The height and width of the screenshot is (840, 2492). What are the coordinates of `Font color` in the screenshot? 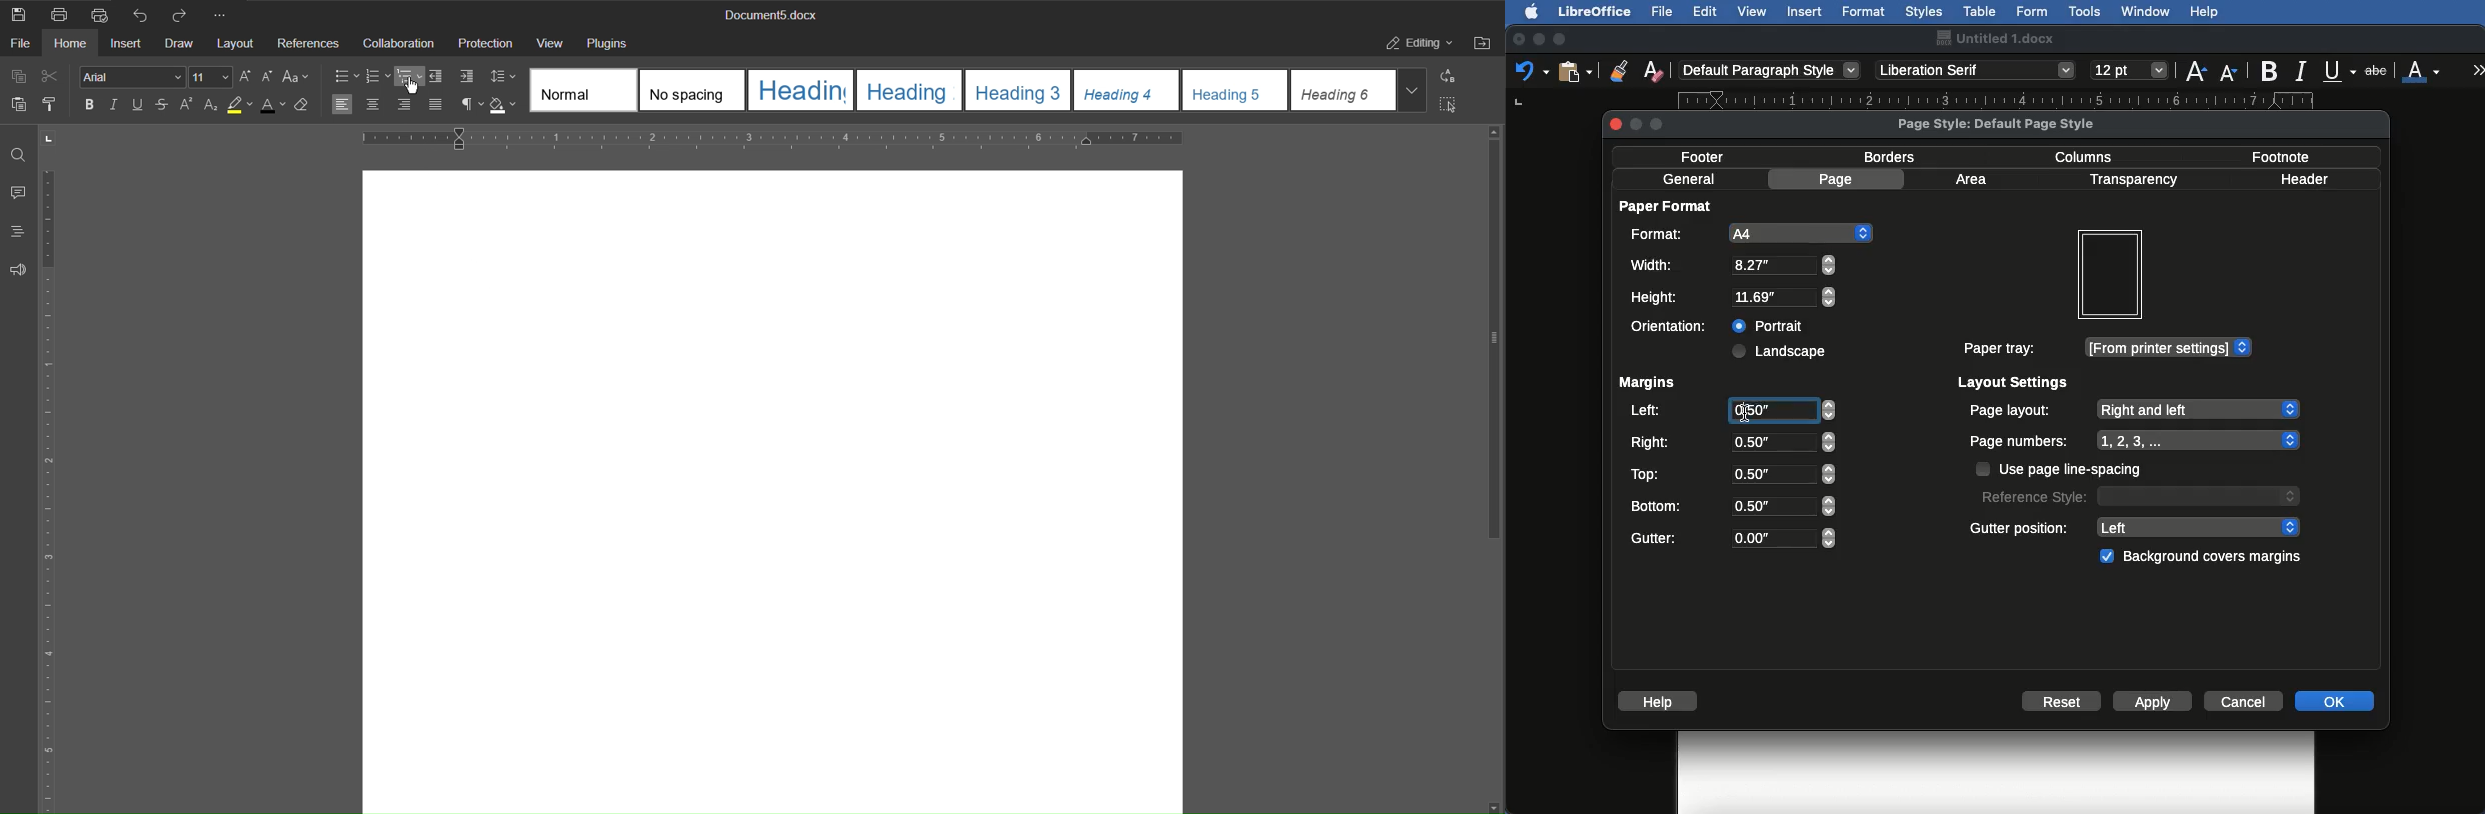 It's located at (2422, 69).